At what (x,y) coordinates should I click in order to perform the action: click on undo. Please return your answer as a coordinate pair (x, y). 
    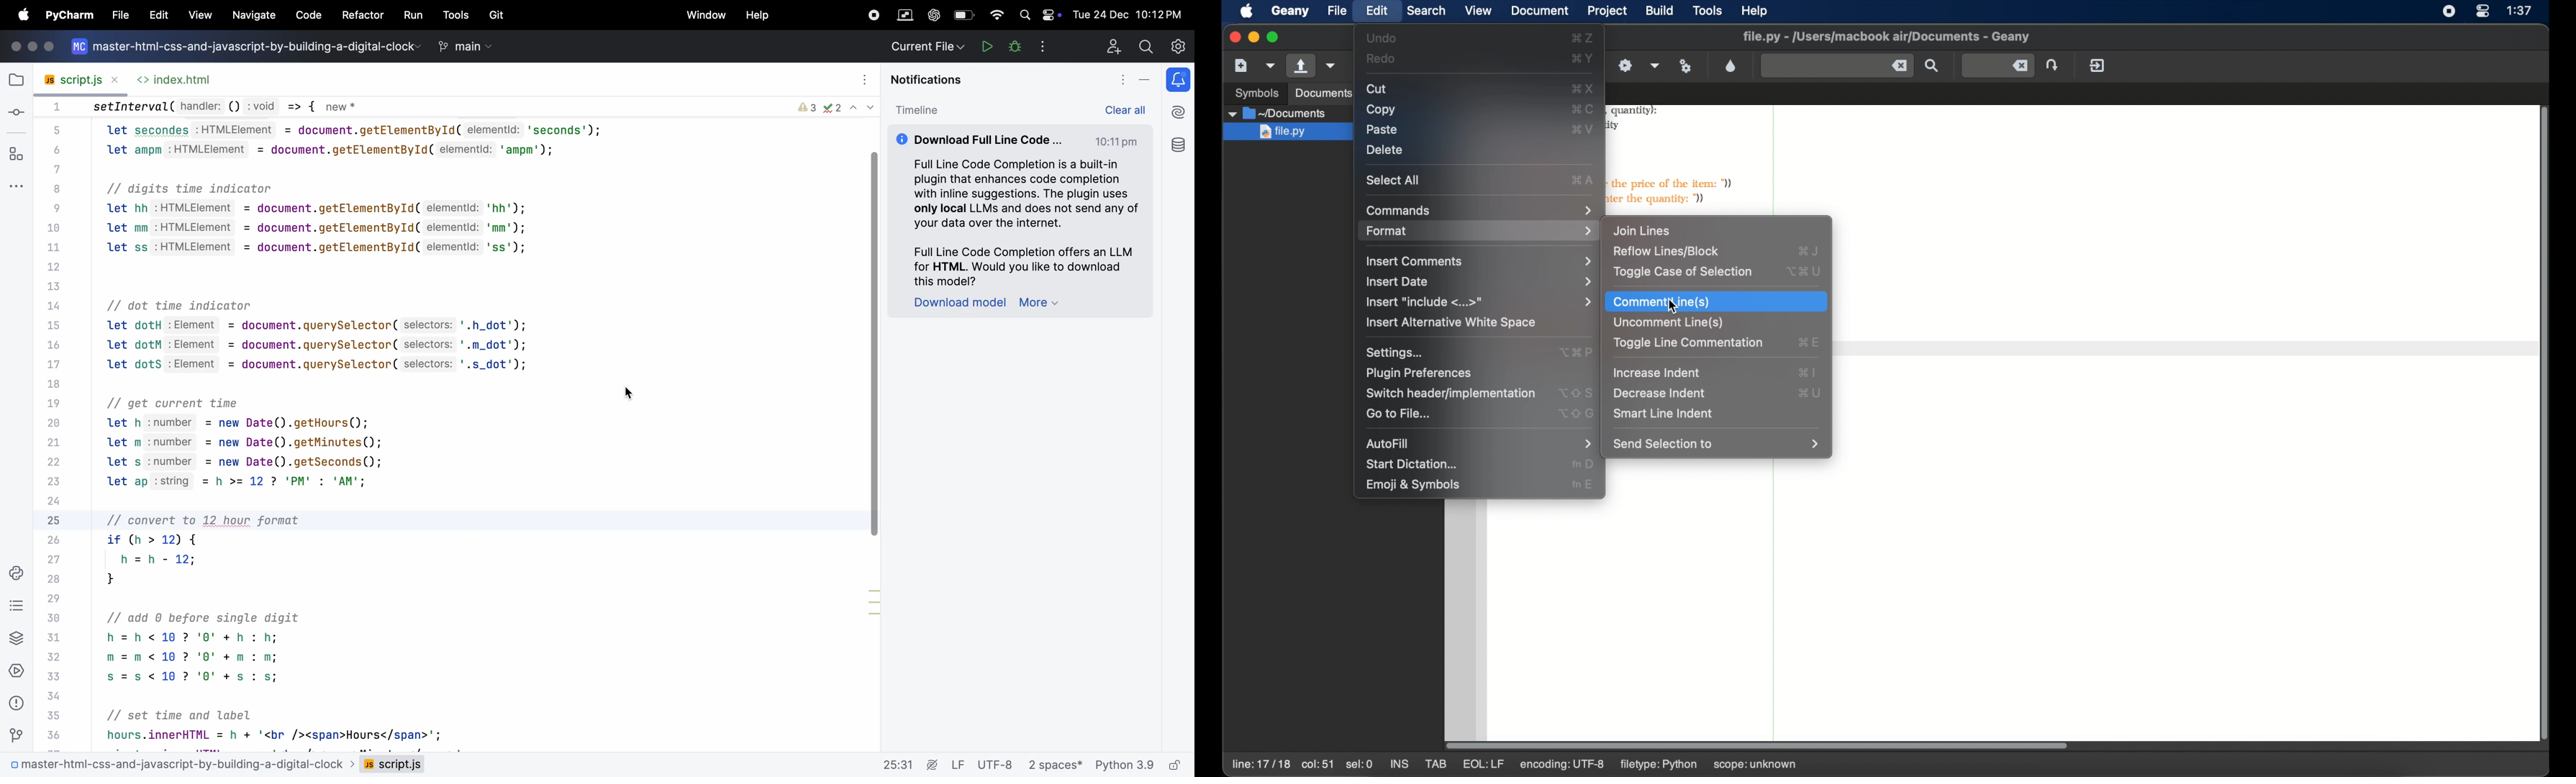
    Looking at the image, I should click on (1382, 38).